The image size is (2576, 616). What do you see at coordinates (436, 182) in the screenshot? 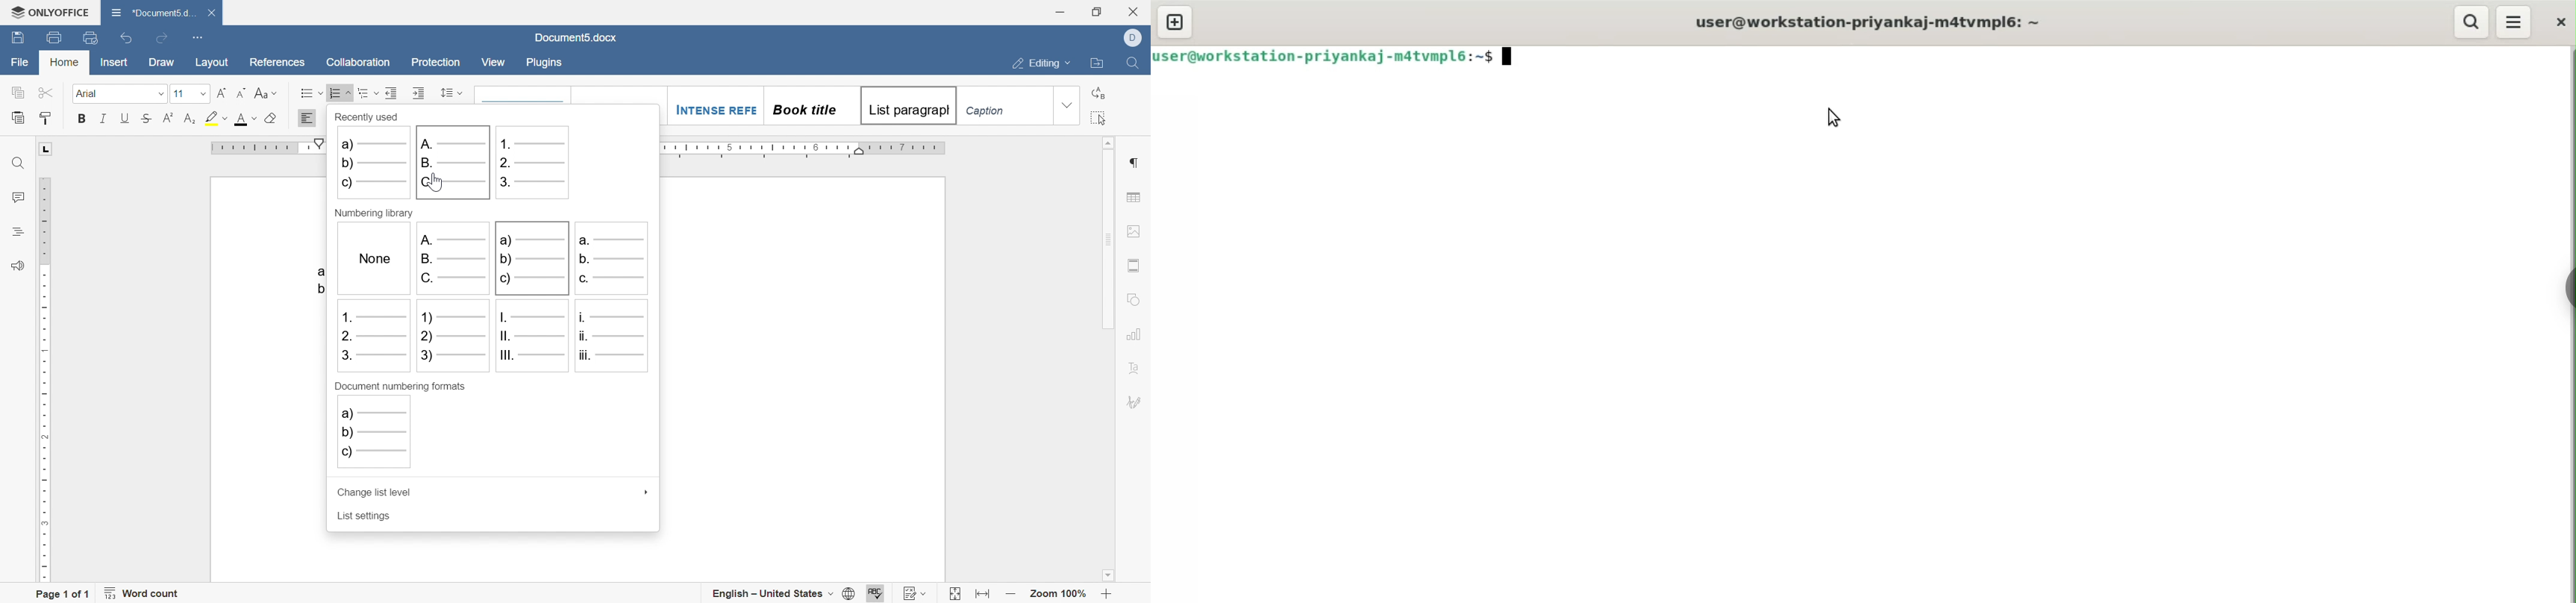
I see `Cursor` at bounding box center [436, 182].